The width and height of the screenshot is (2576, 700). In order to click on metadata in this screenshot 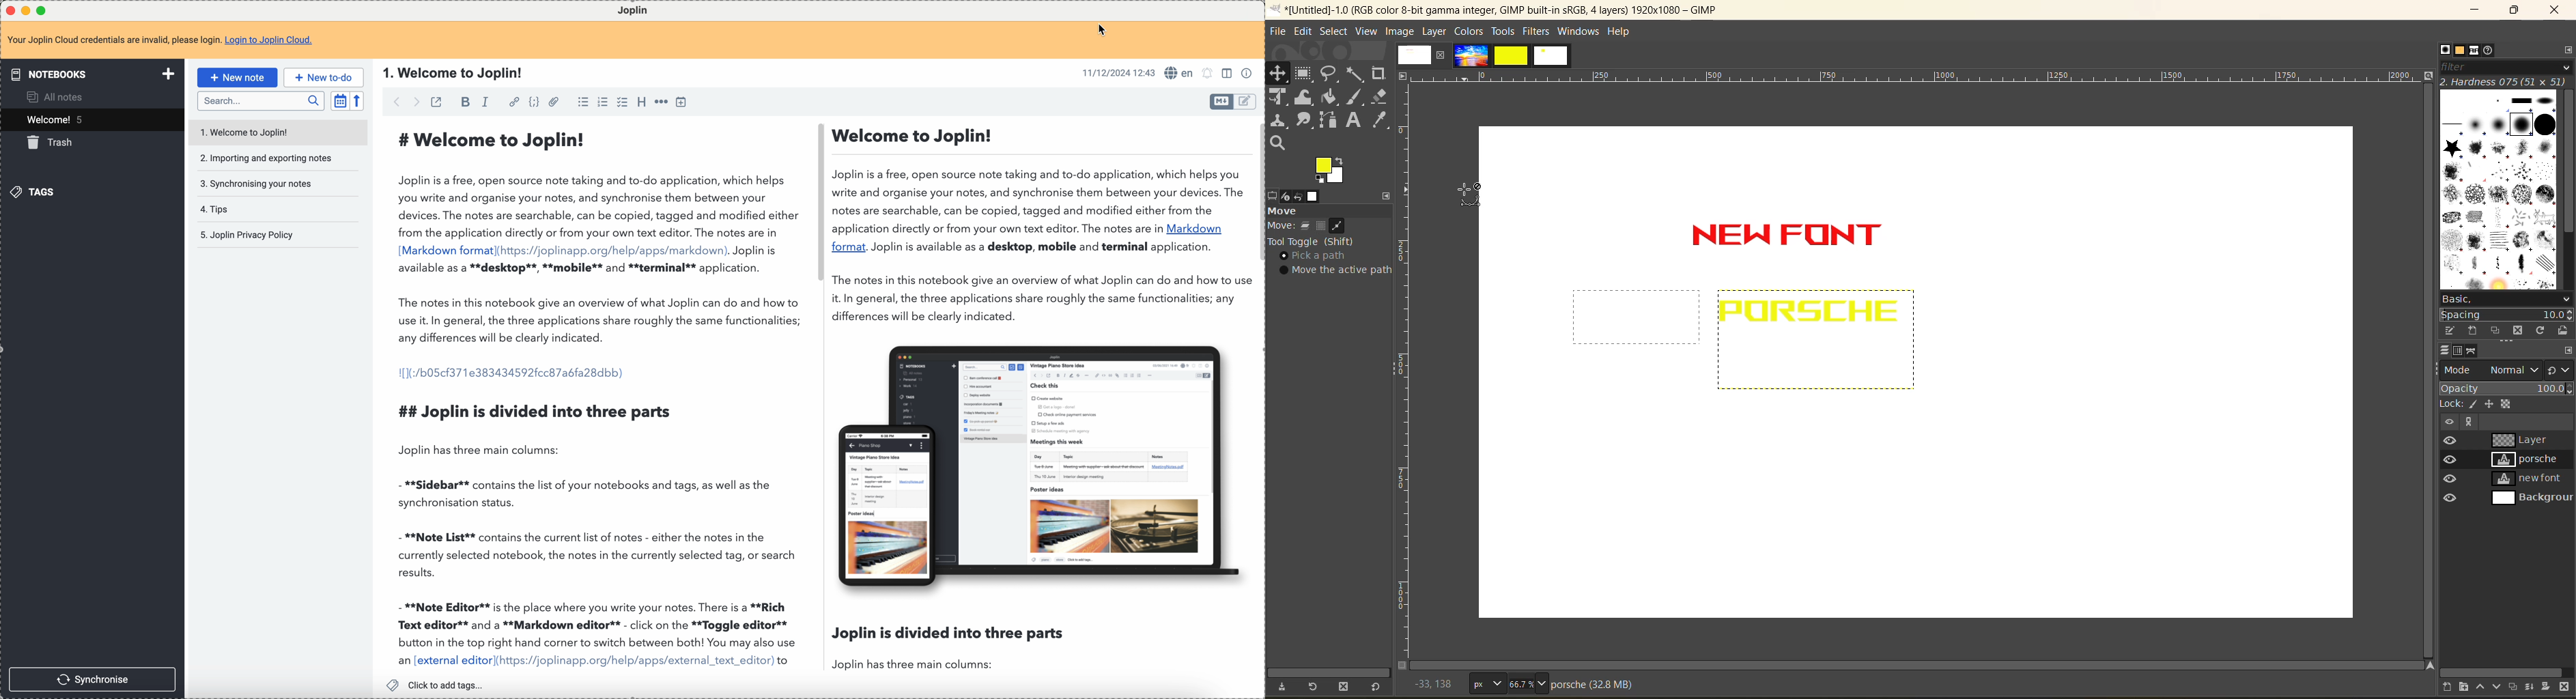, I will do `click(1593, 684)`.